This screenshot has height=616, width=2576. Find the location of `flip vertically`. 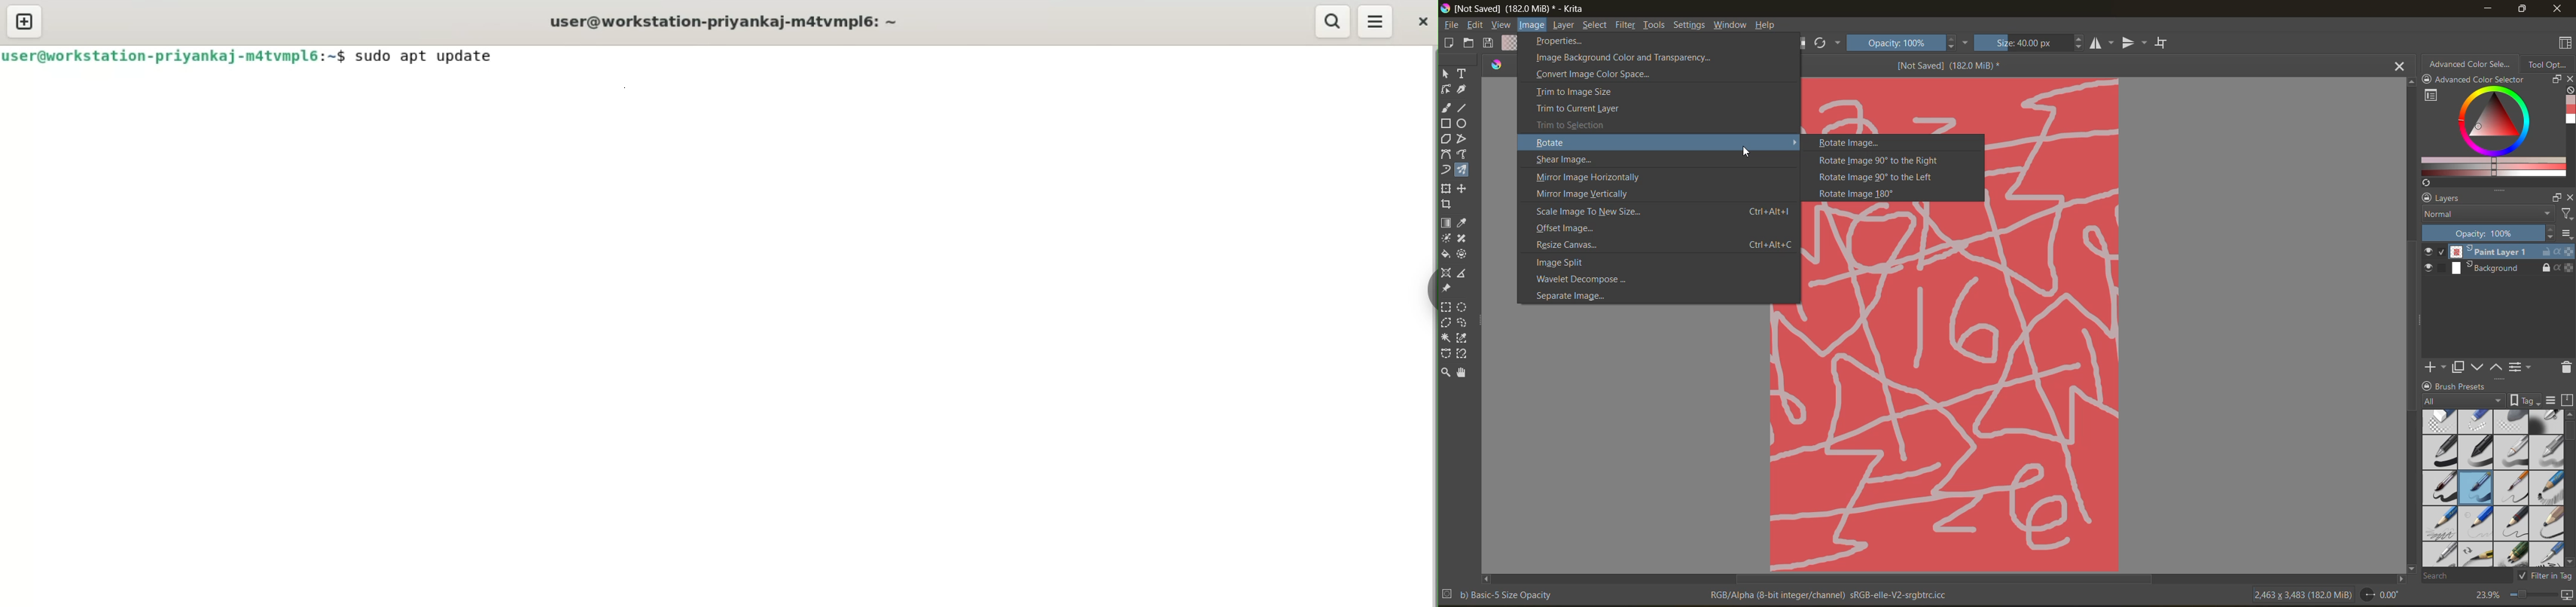

flip vertically is located at coordinates (2135, 43).